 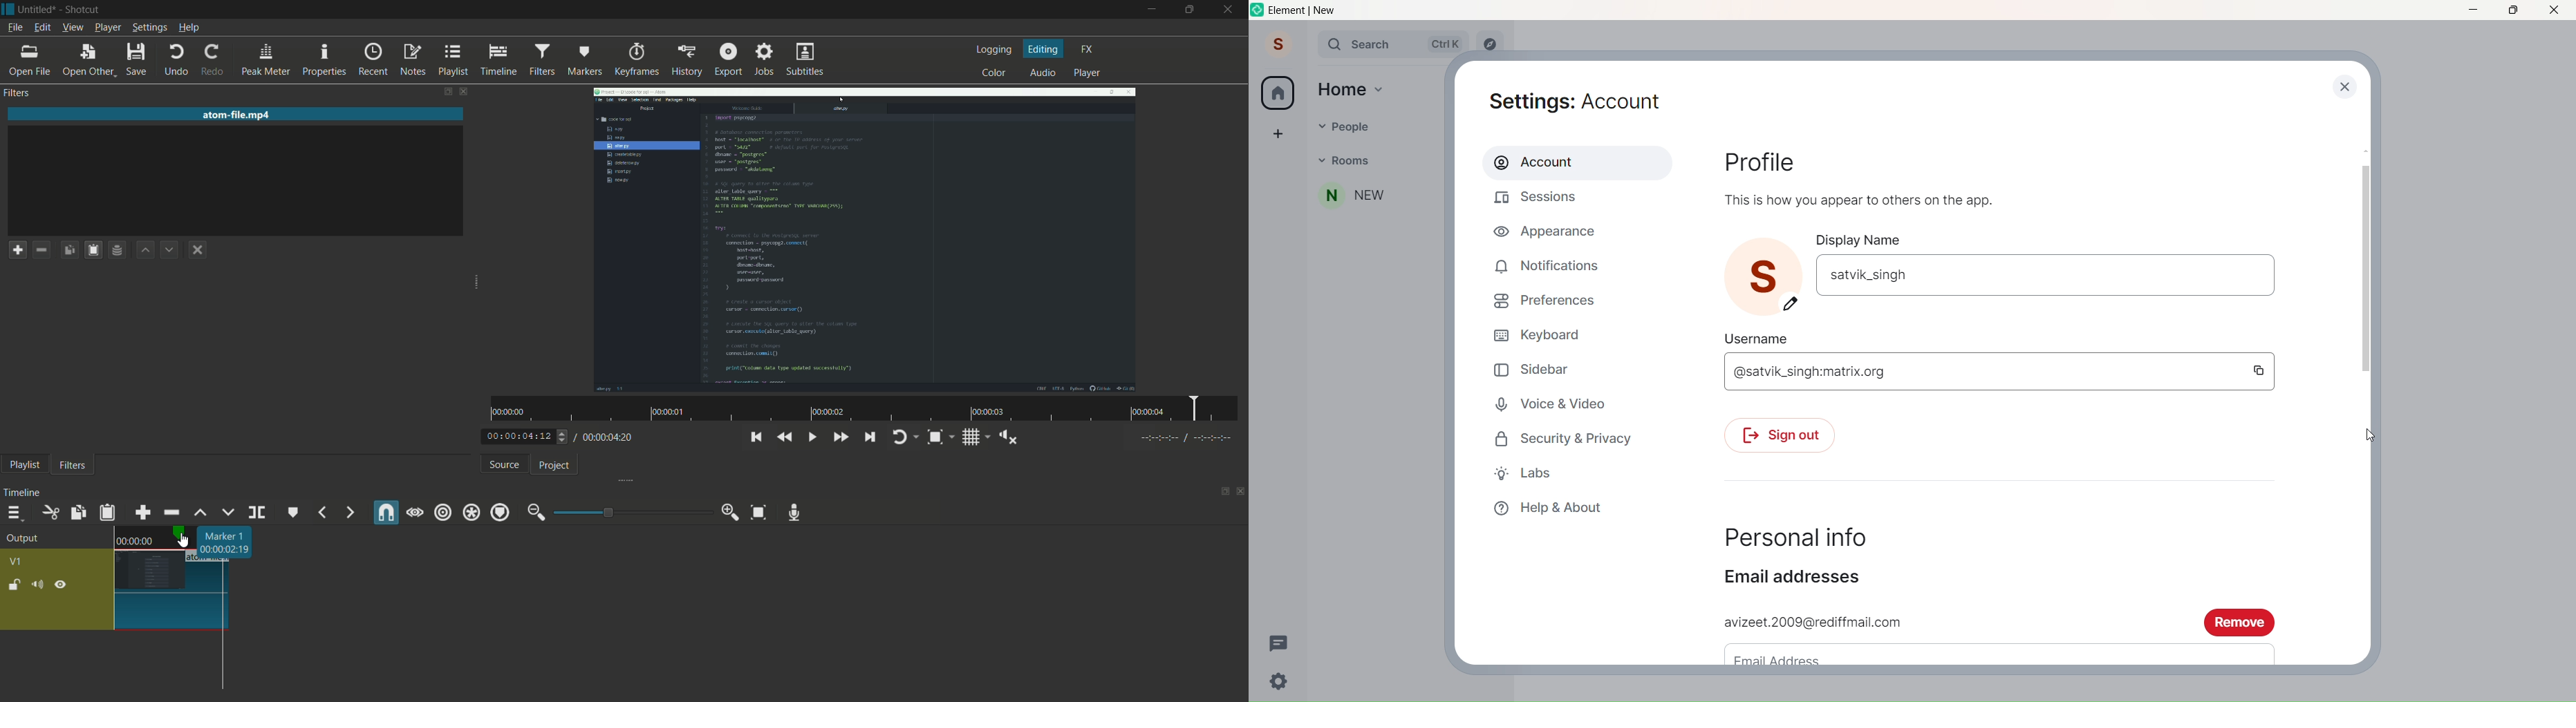 What do you see at coordinates (226, 542) in the screenshot?
I see `marker-1 pop up` at bounding box center [226, 542].